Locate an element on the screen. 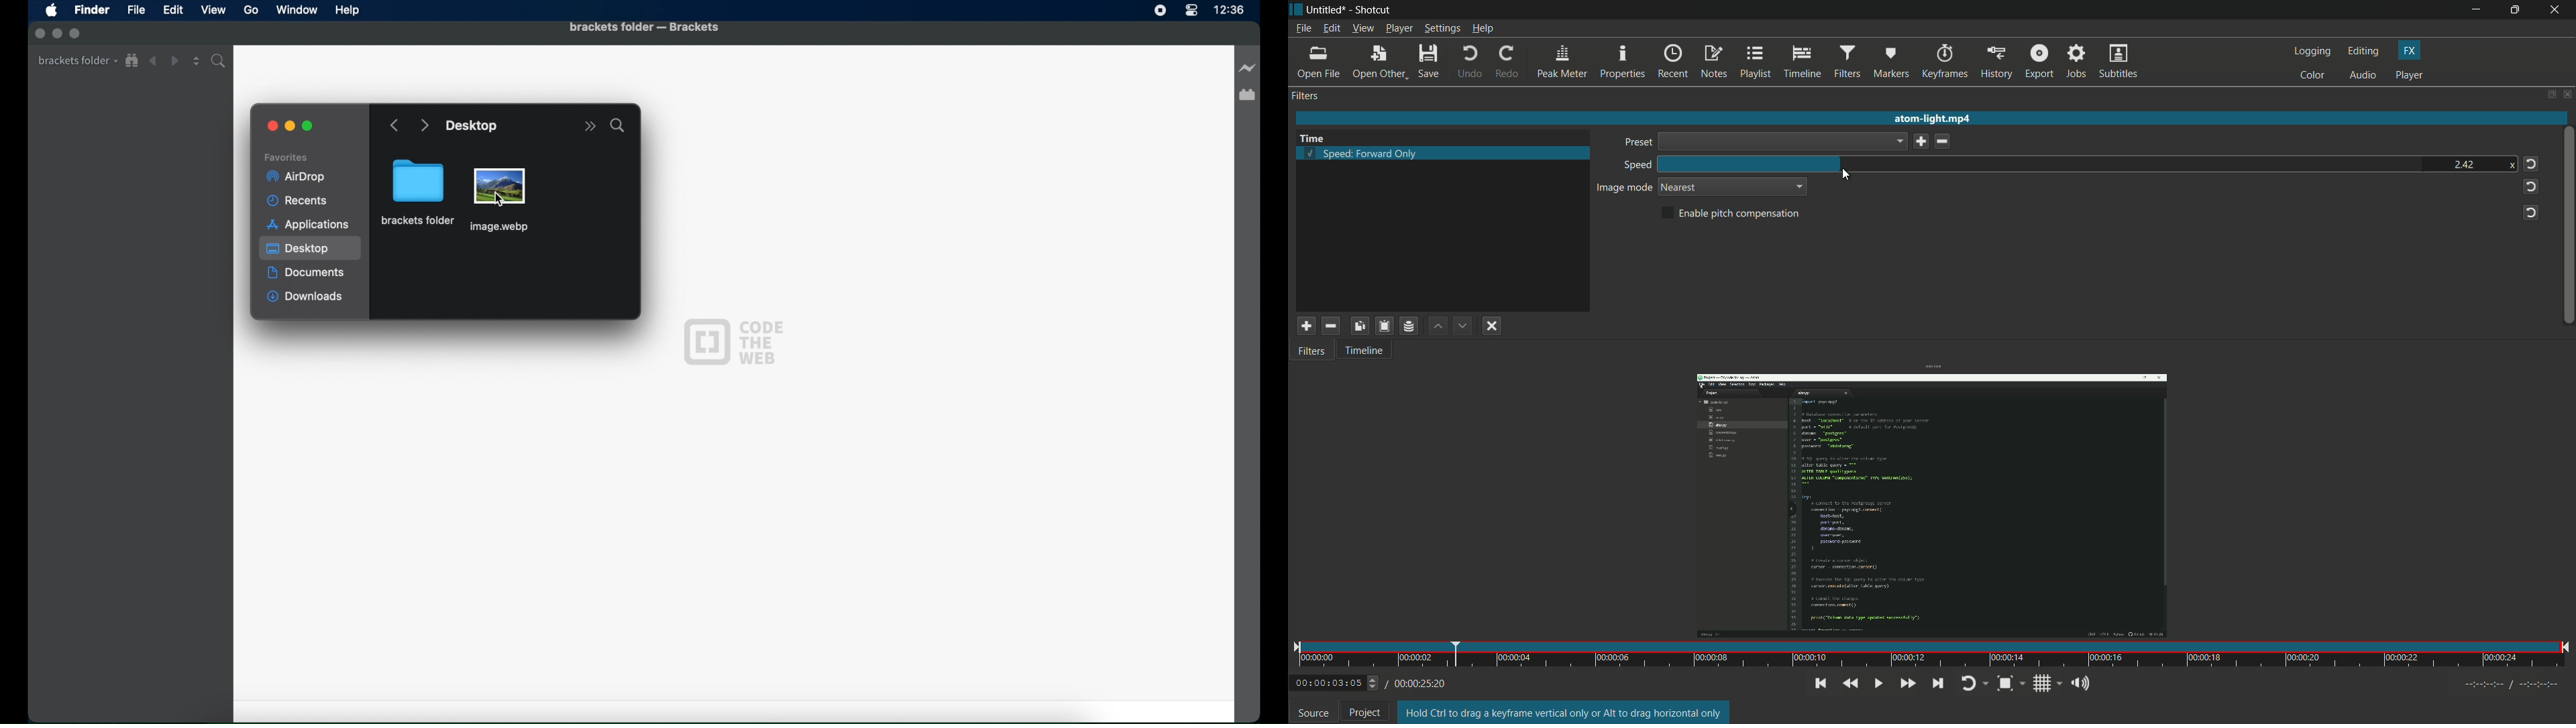 The image size is (2576, 728). filters is located at coordinates (1847, 62).